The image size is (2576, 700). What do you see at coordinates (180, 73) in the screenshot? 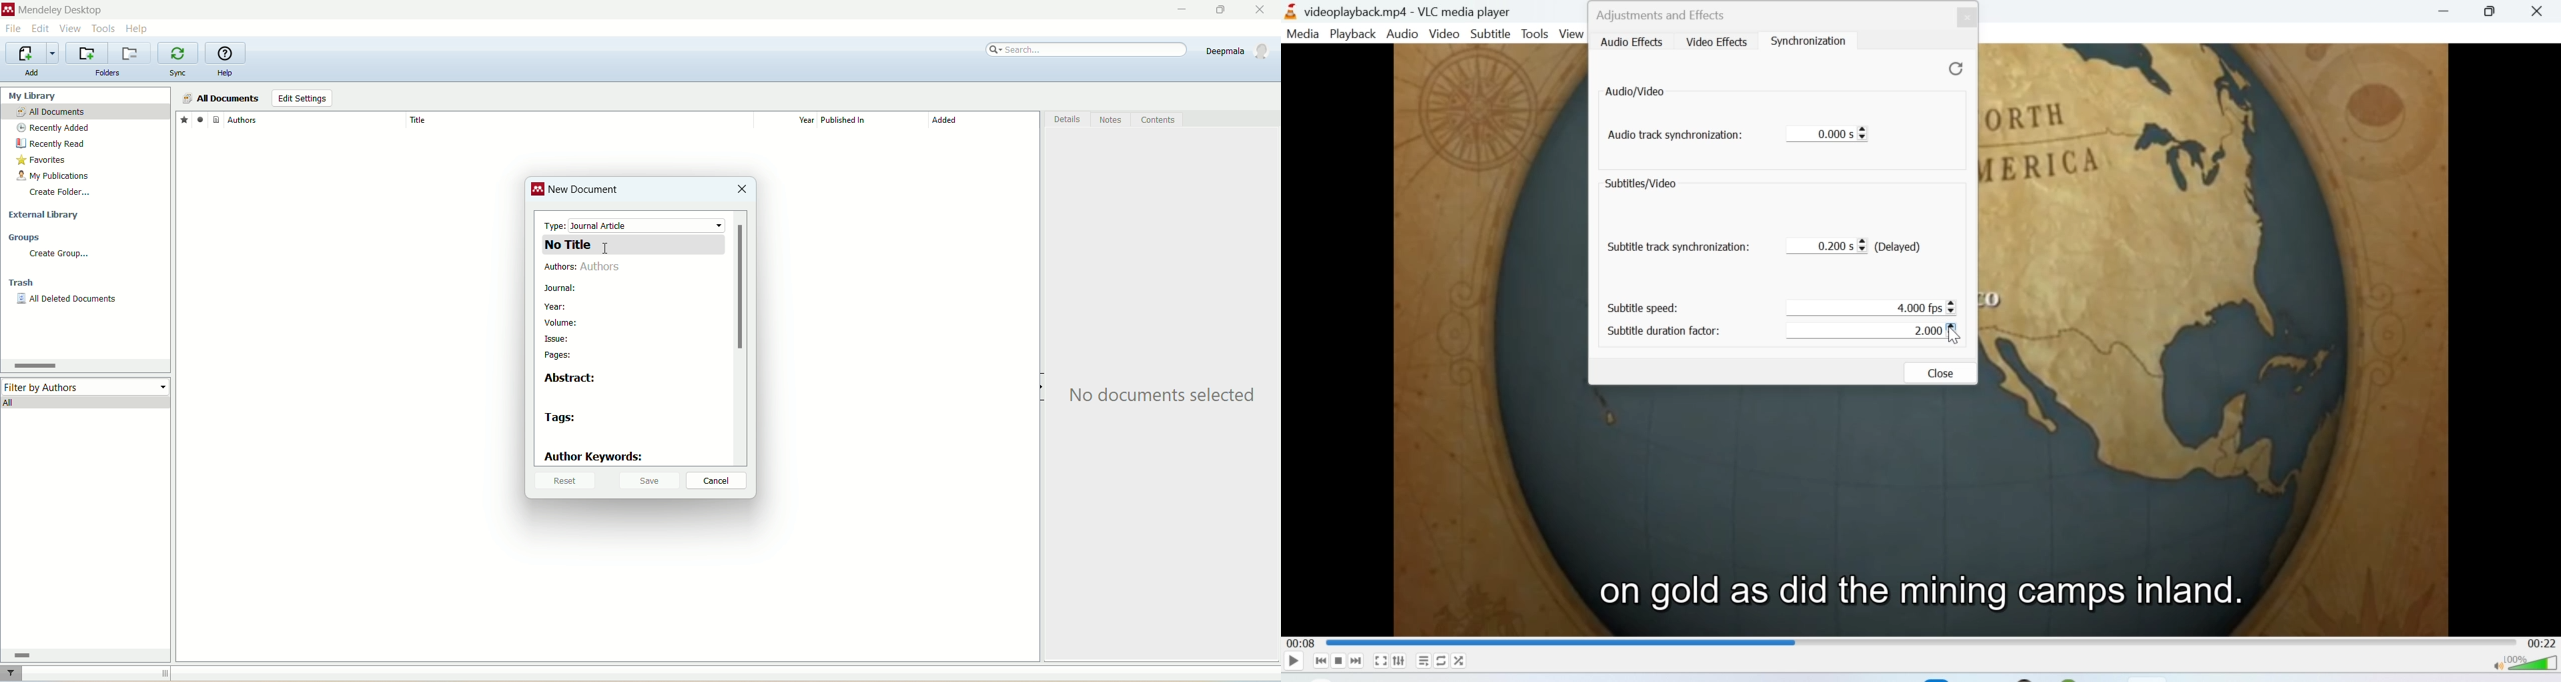
I see `sync` at bounding box center [180, 73].